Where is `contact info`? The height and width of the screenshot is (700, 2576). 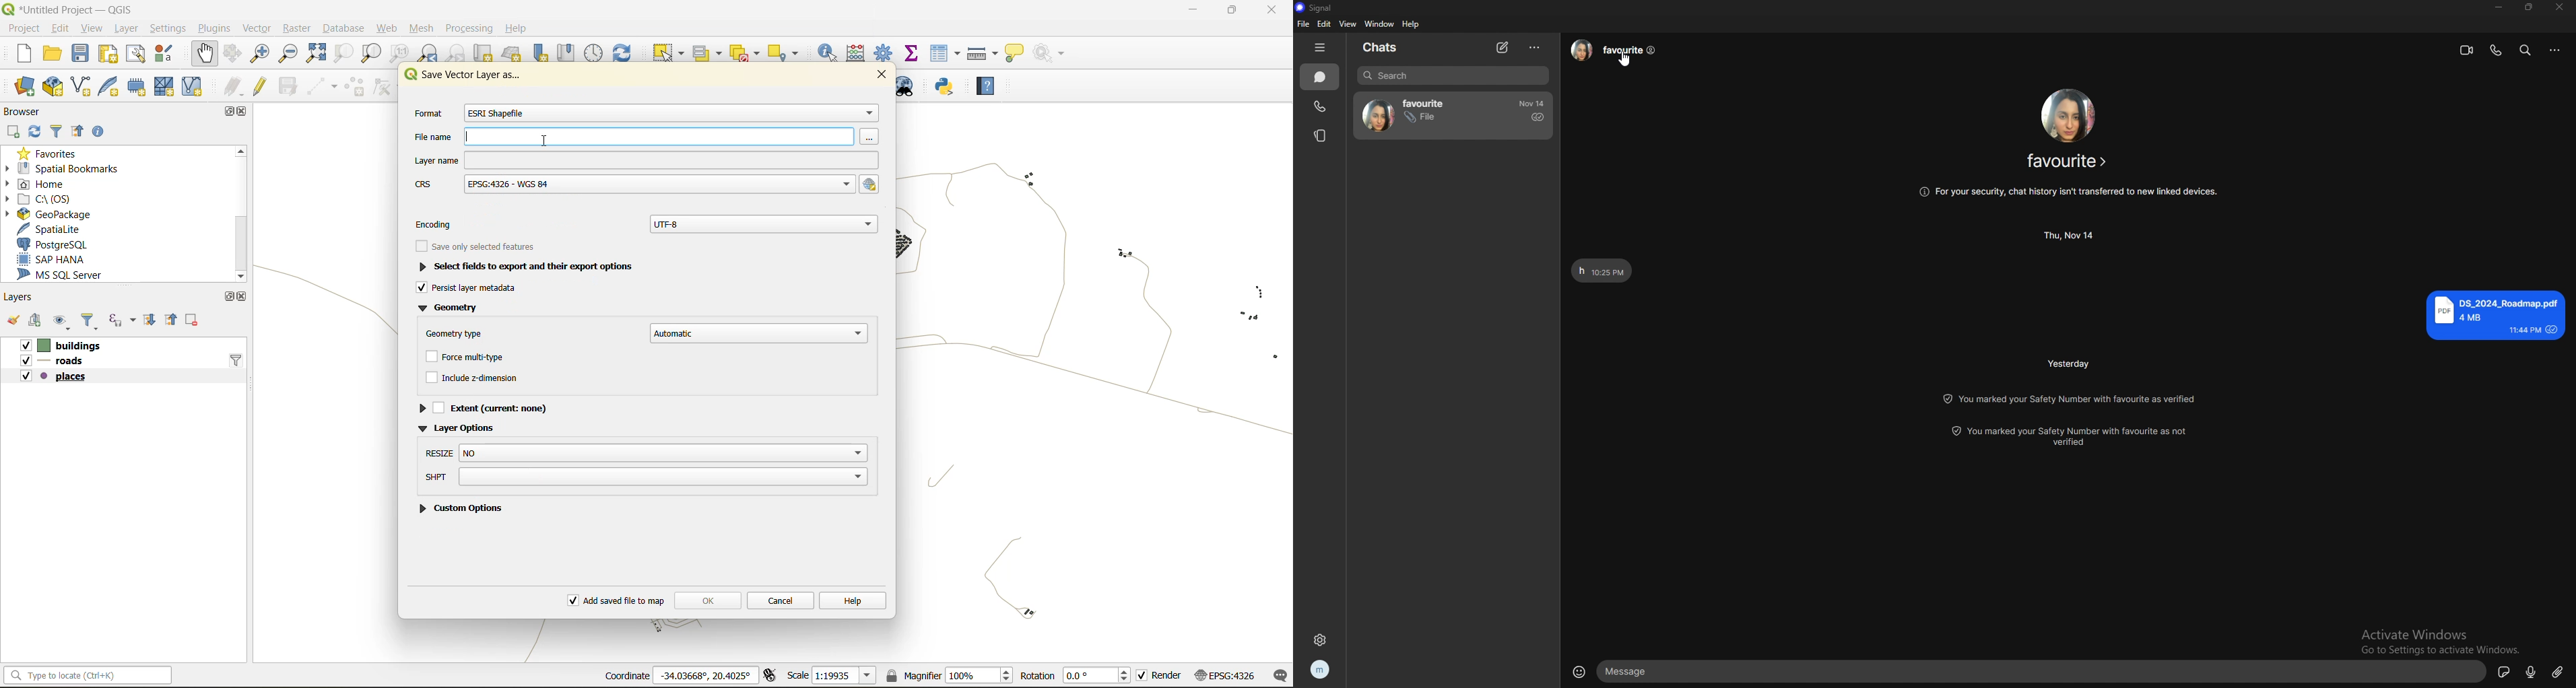
contact info is located at coordinates (2068, 163).